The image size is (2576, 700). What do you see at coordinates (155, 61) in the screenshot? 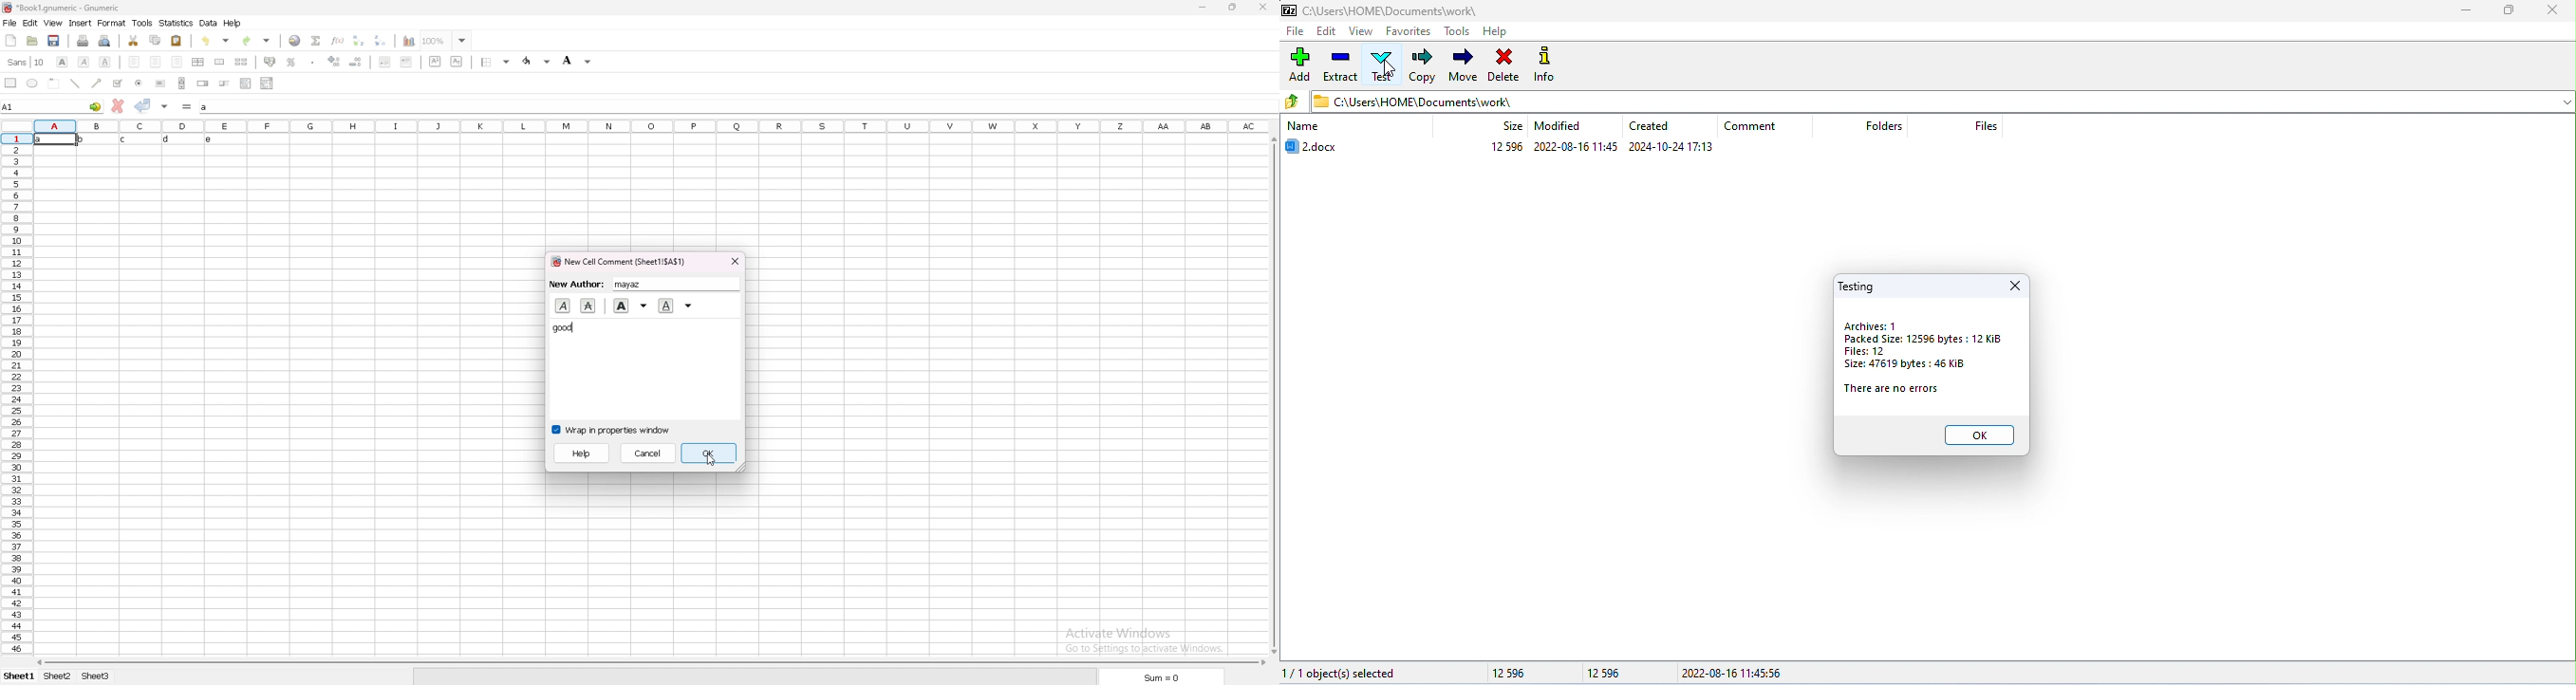
I see `centre` at bounding box center [155, 61].